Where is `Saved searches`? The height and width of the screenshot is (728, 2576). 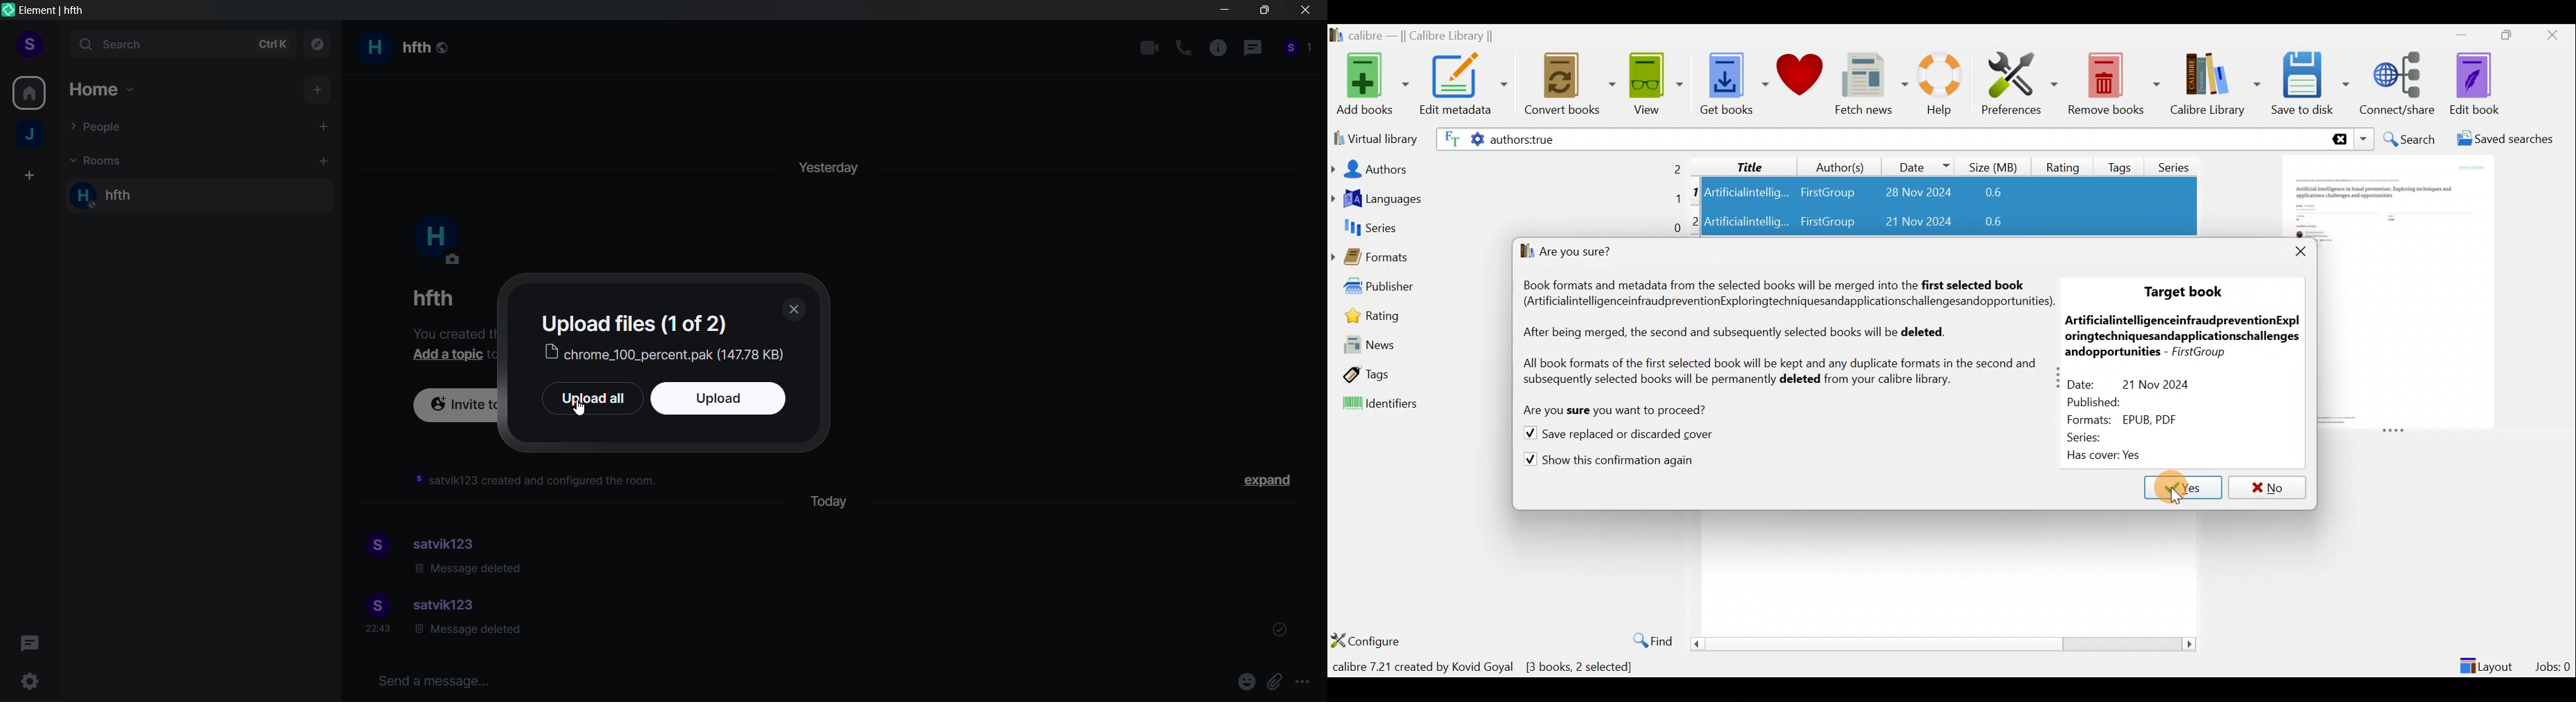
Saved searches is located at coordinates (2509, 140).